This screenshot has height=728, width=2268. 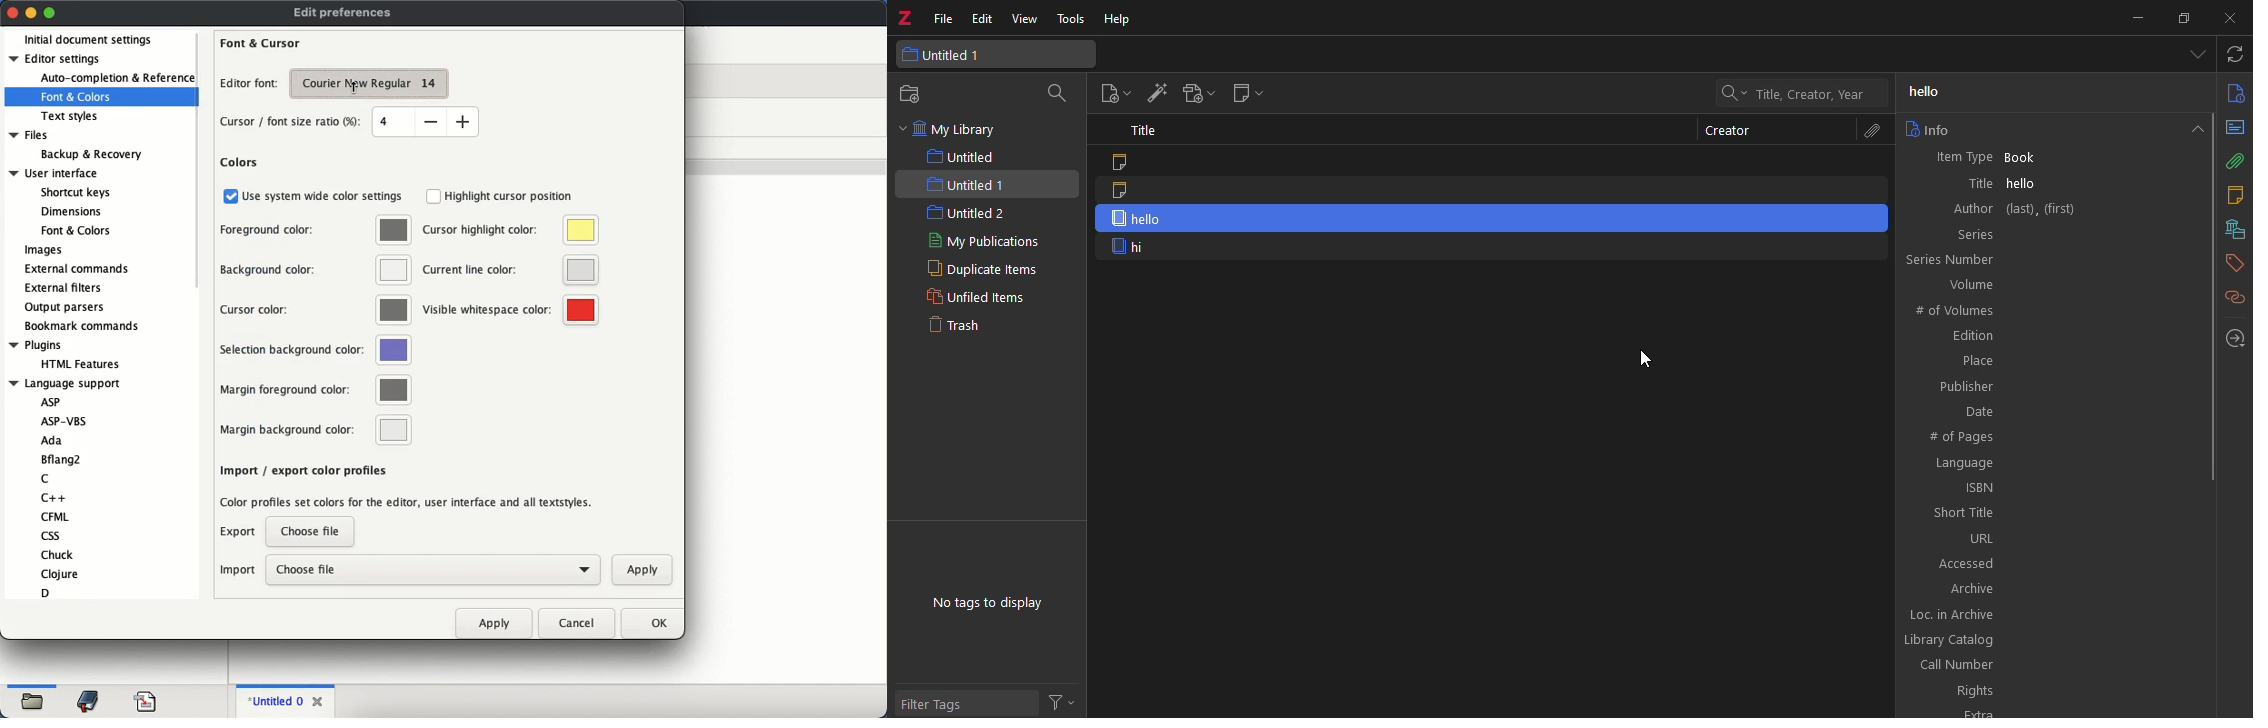 I want to click on Colour profile set colours for the editor user interface and all text styles, so click(x=405, y=504).